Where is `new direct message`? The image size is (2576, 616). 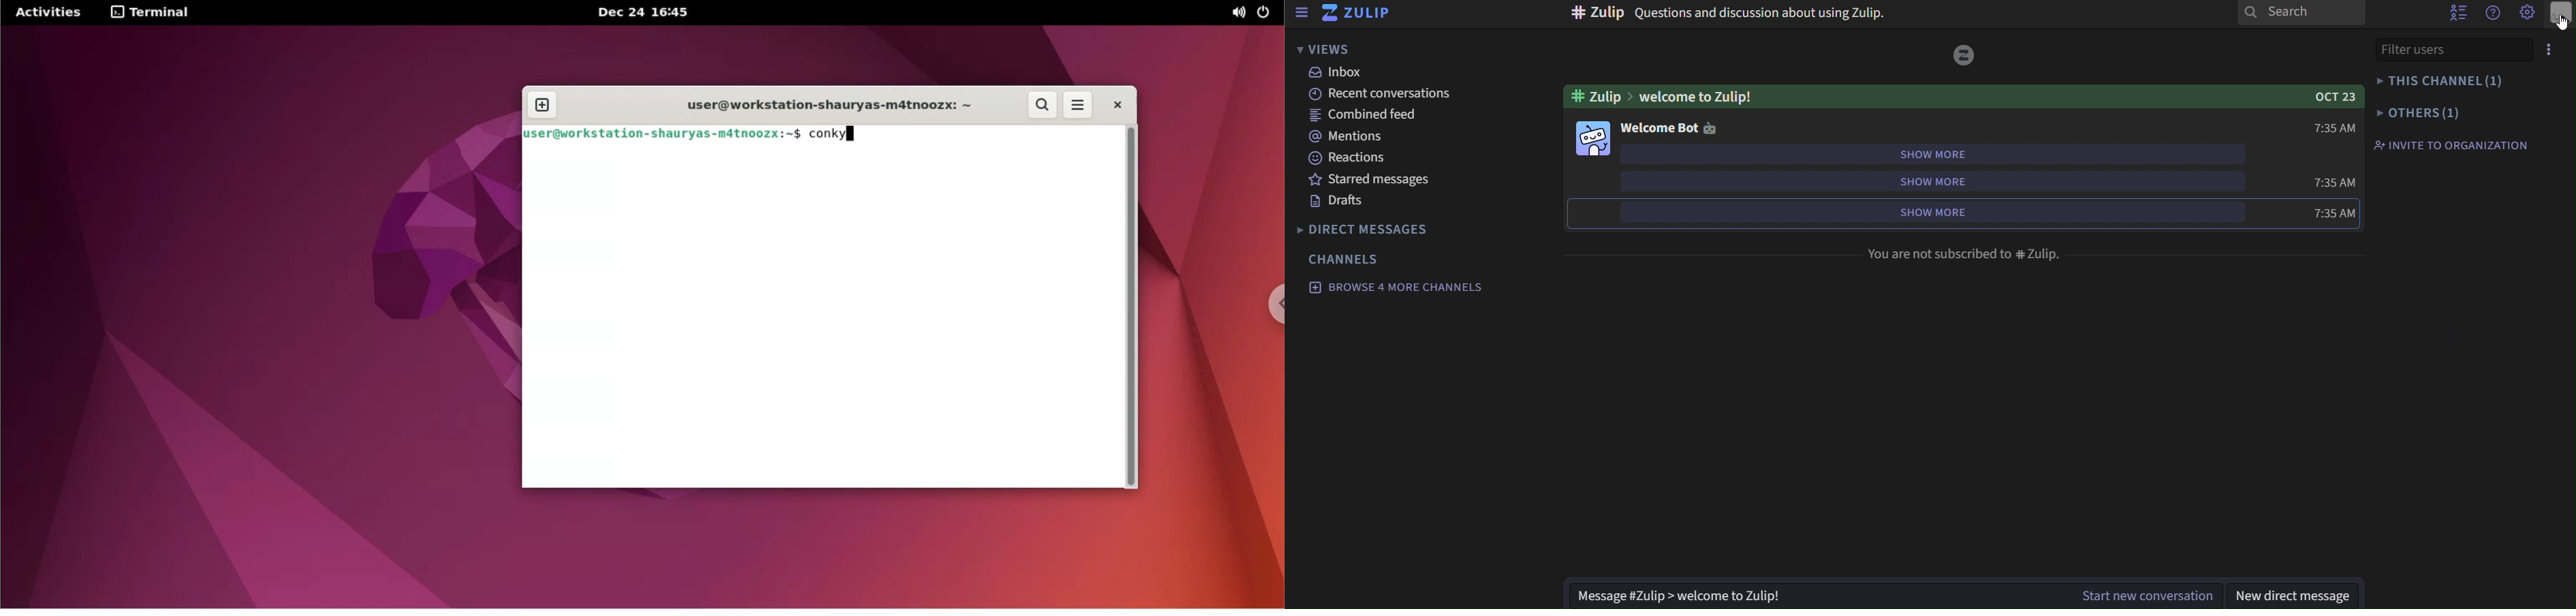
new direct message is located at coordinates (2296, 594).